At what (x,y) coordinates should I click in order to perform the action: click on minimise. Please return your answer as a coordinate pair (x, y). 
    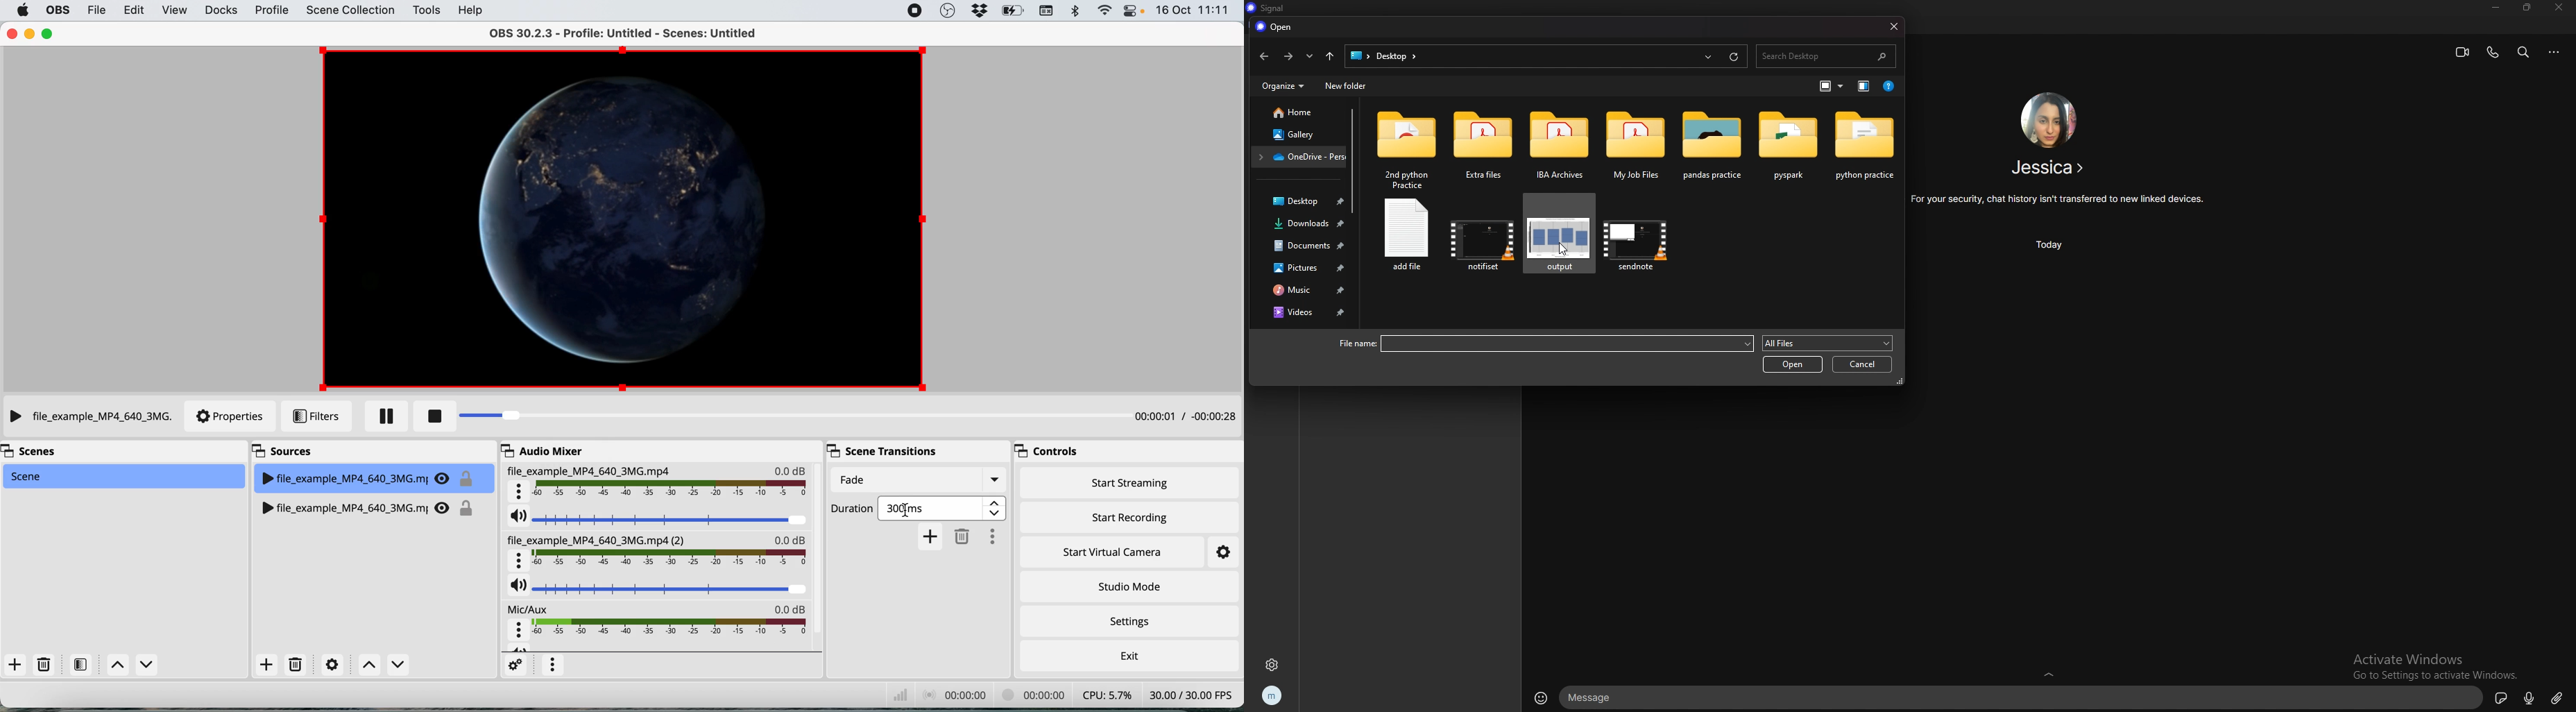
    Looking at the image, I should click on (29, 33).